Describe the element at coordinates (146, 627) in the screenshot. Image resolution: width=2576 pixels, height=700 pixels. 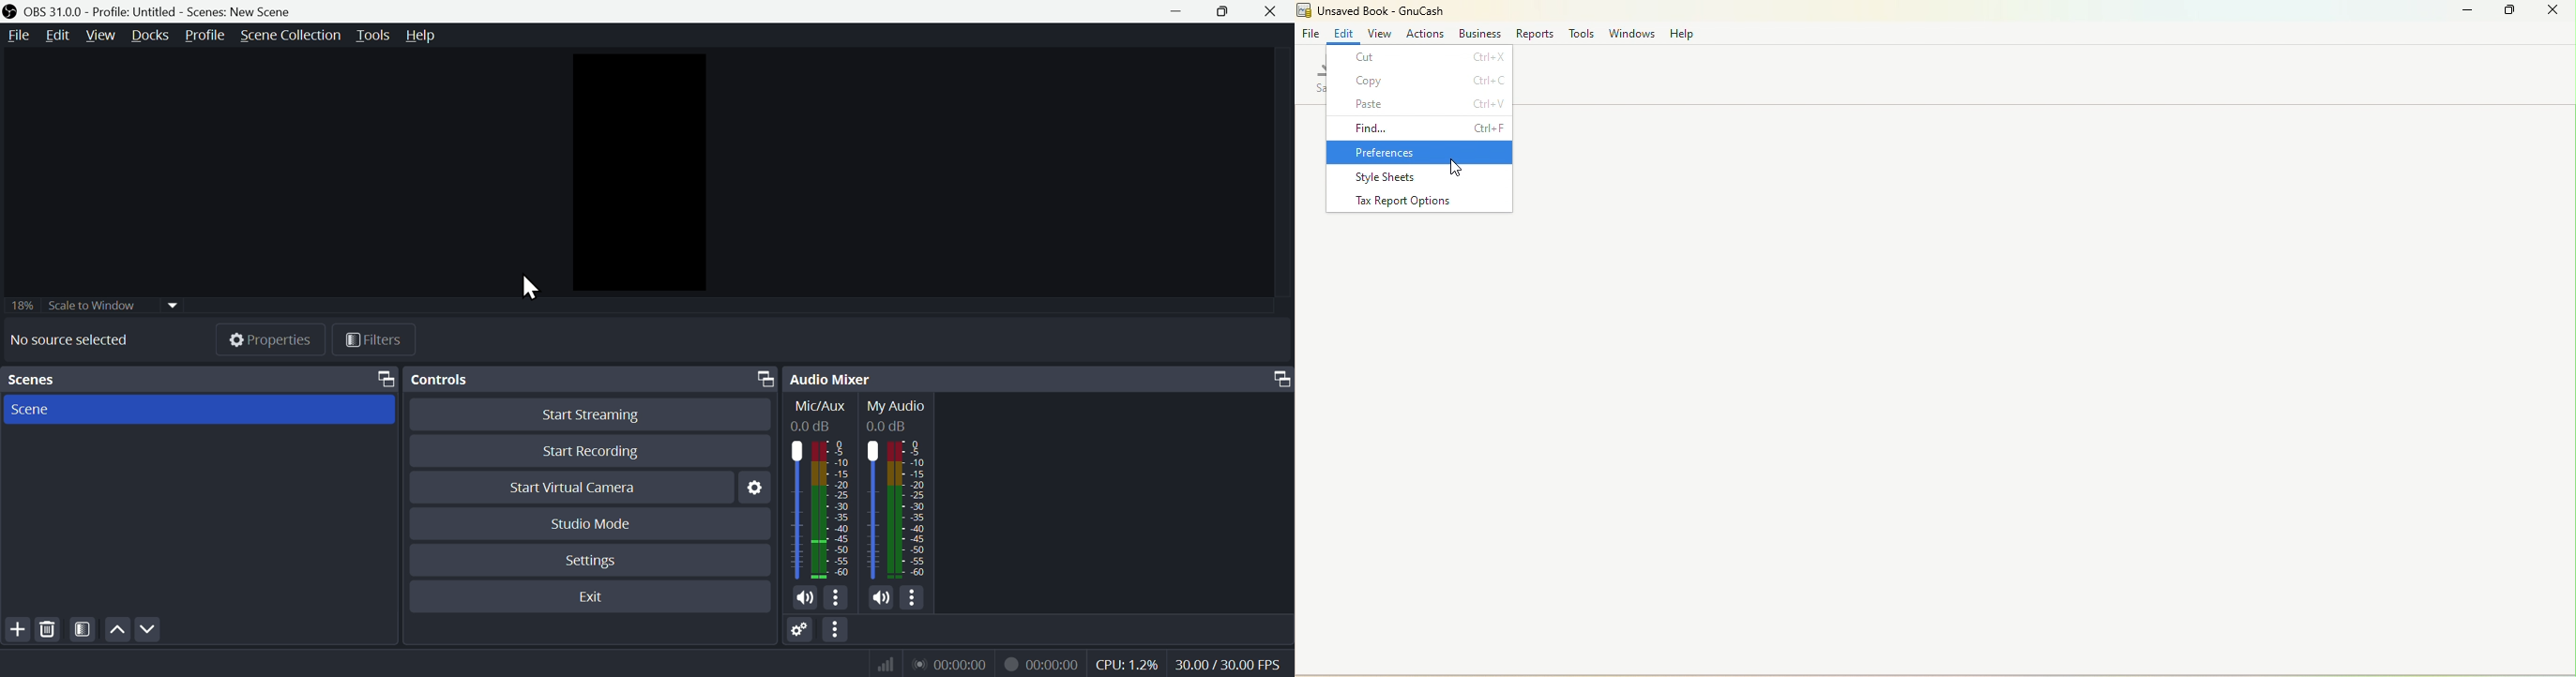
I see `Down` at that location.